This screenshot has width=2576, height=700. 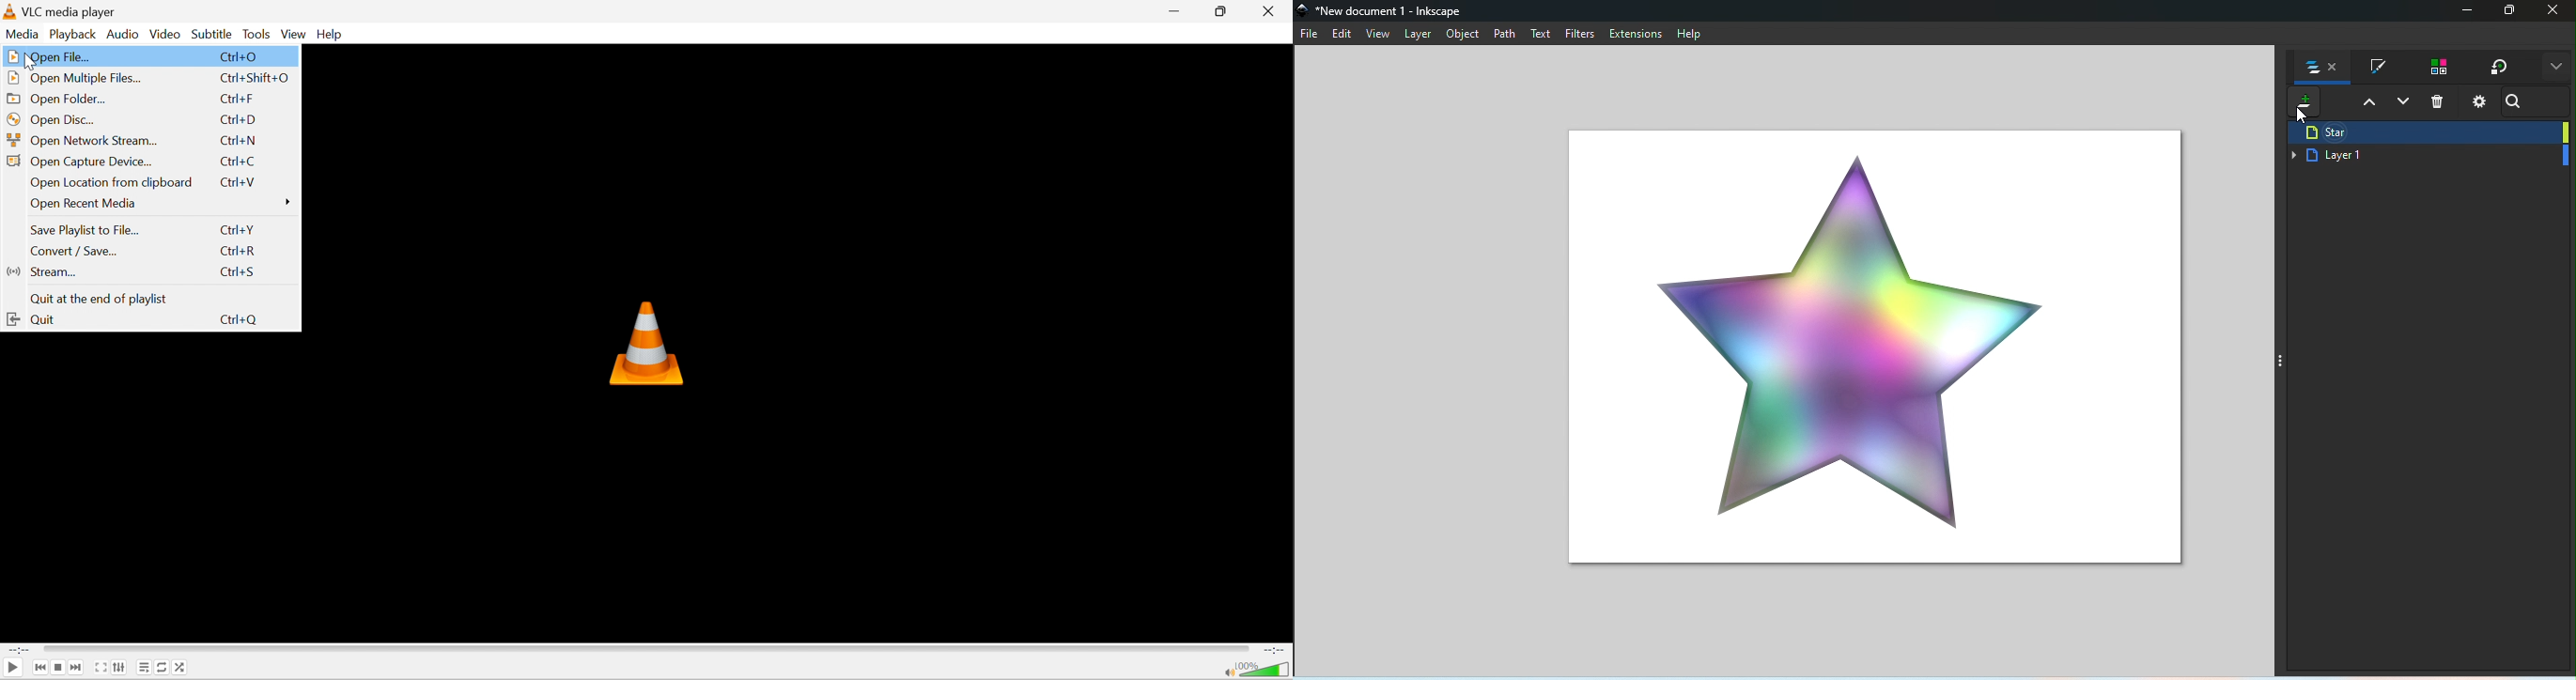 I want to click on Path, so click(x=1503, y=36).